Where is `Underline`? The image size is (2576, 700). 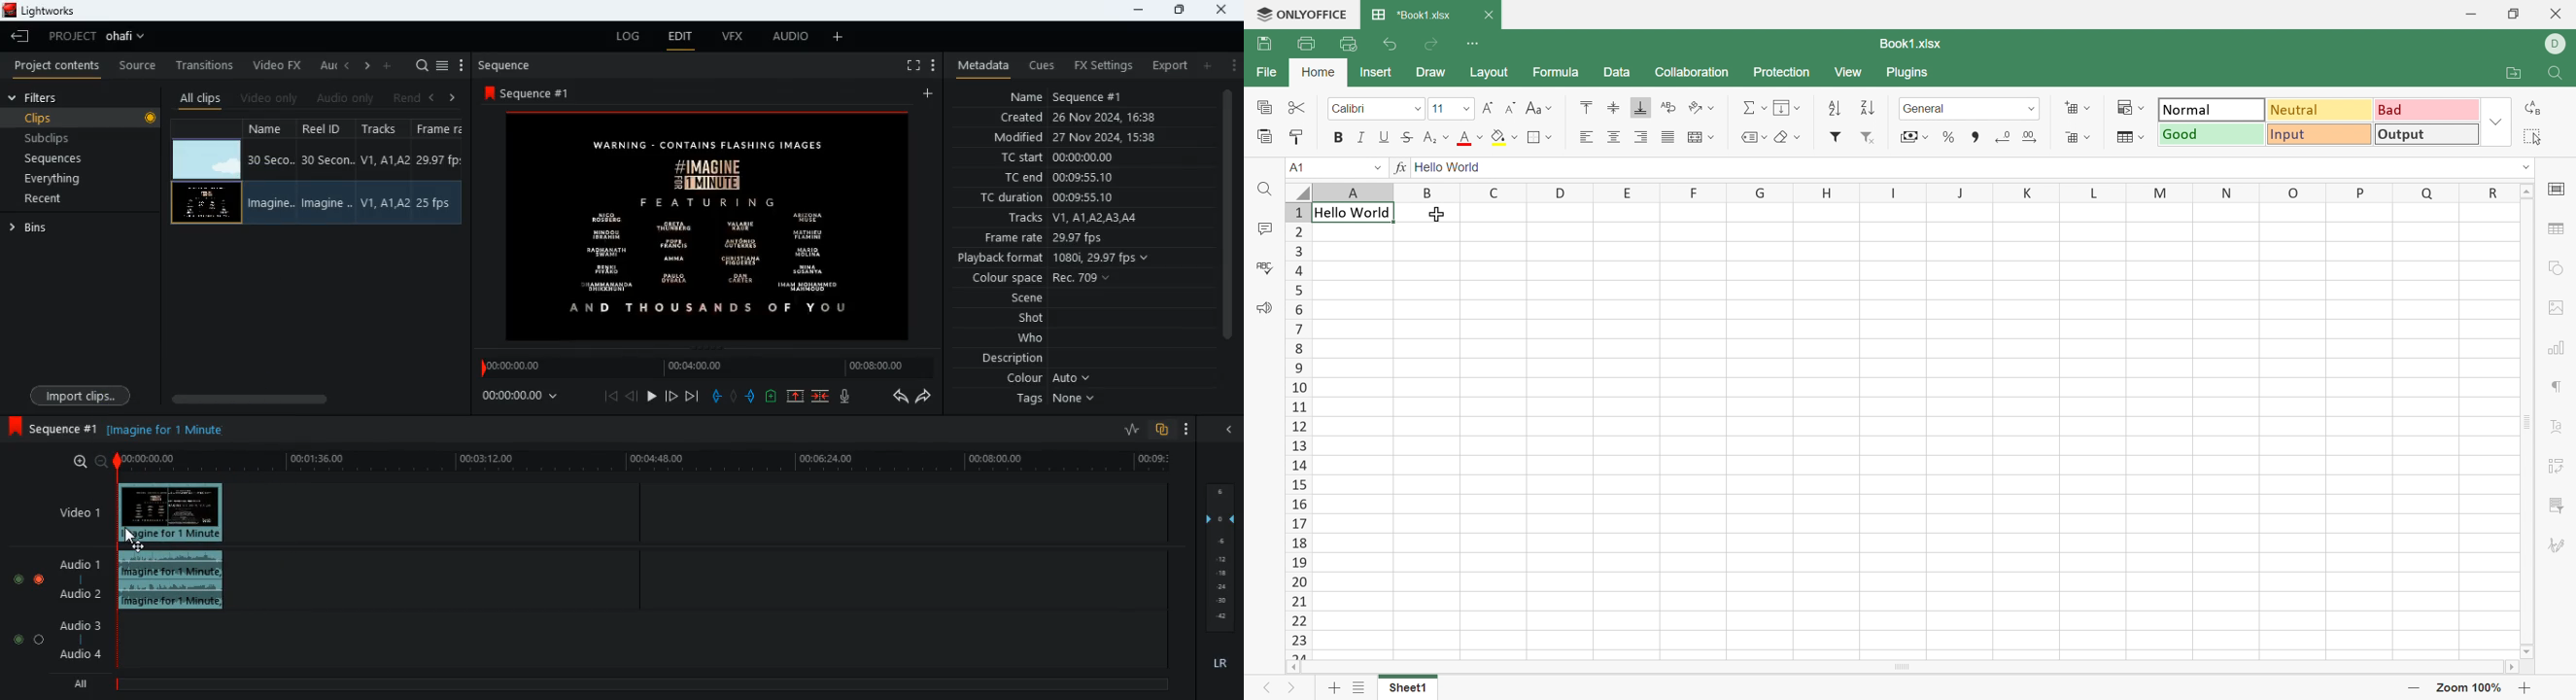 Underline is located at coordinates (1385, 137).